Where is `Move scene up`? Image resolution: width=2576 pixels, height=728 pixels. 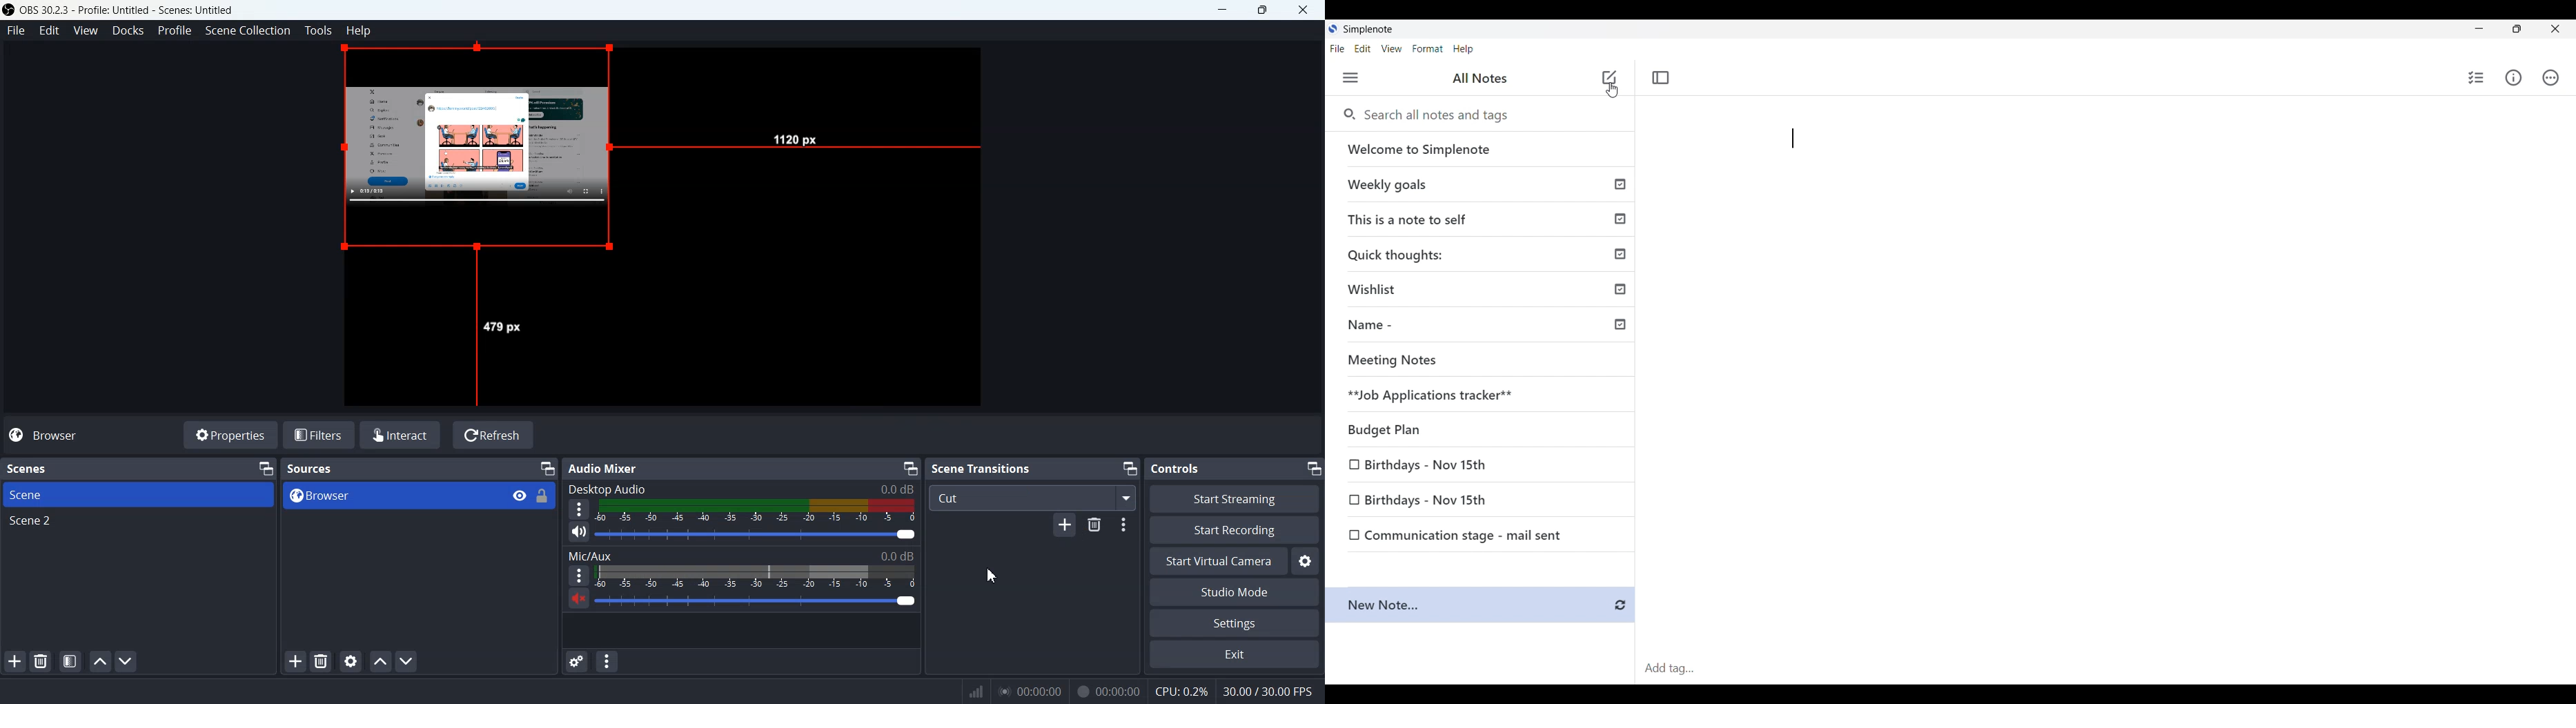
Move scene up is located at coordinates (101, 662).